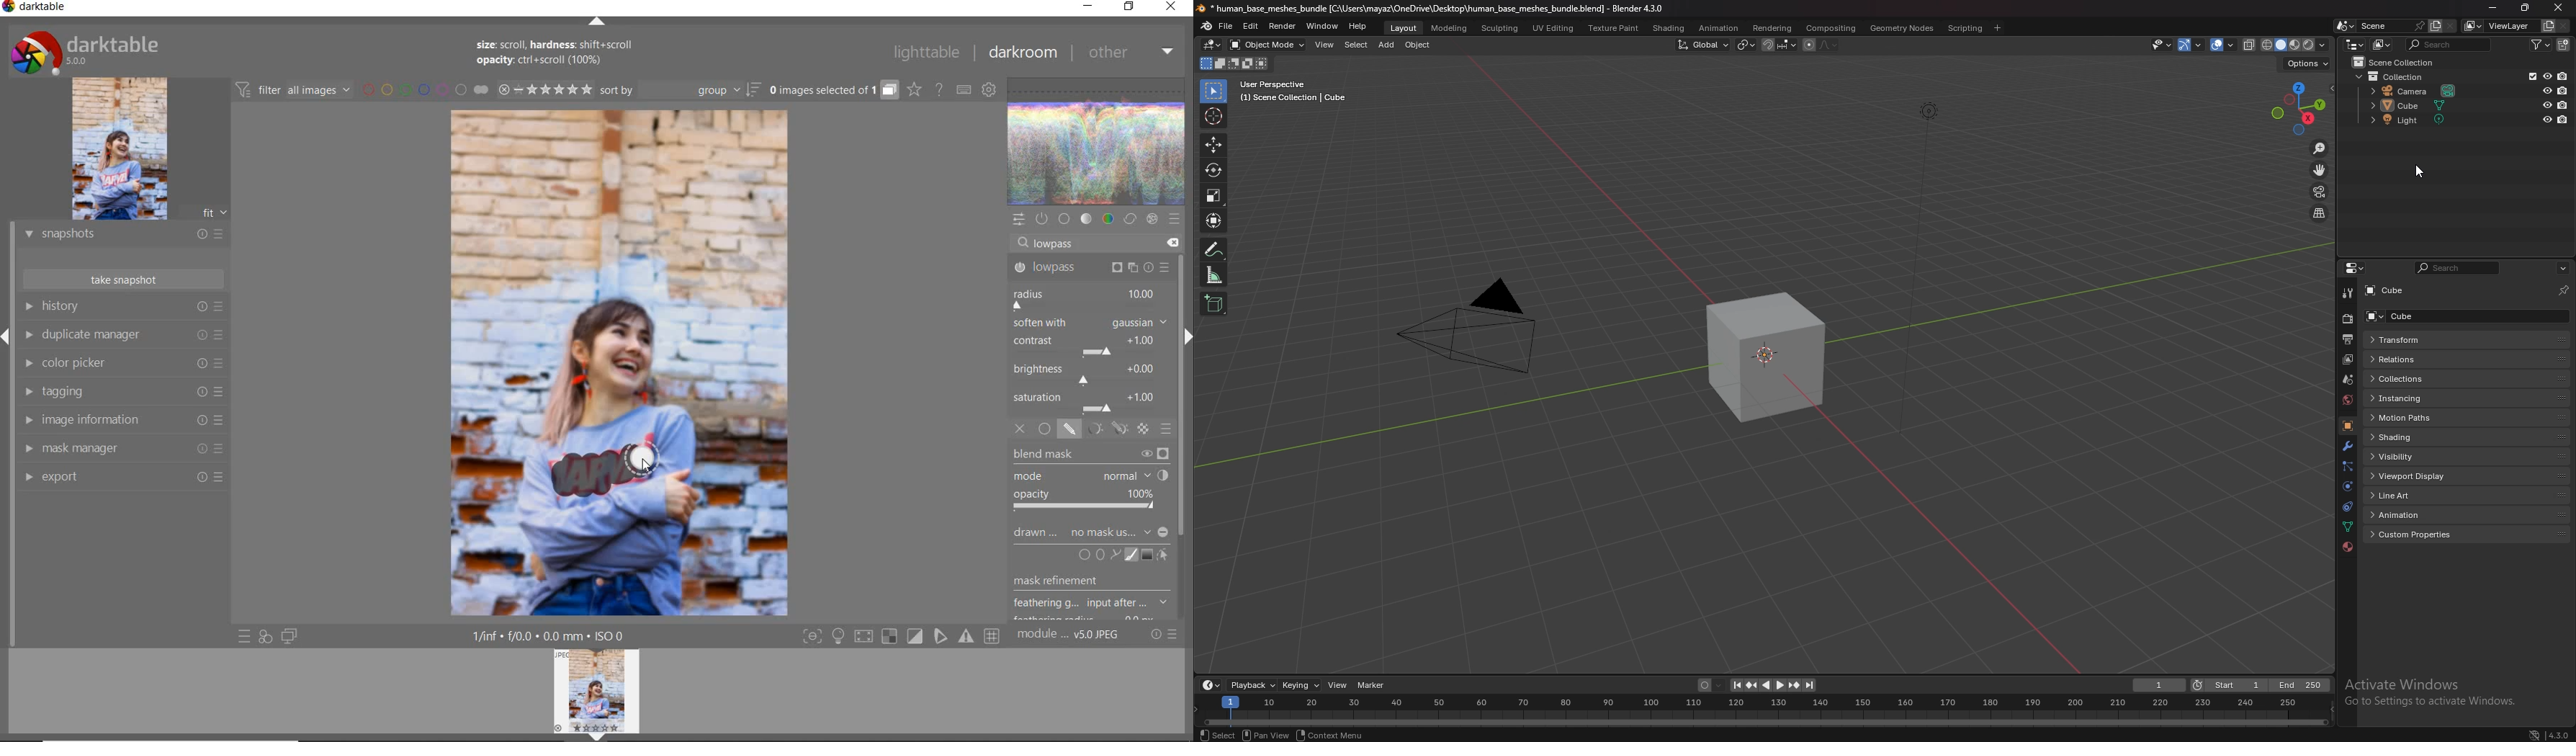 The width and height of the screenshot is (2576, 756). Describe the element at coordinates (914, 89) in the screenshot. I see `click to change overlays on thumbnails` at that location.